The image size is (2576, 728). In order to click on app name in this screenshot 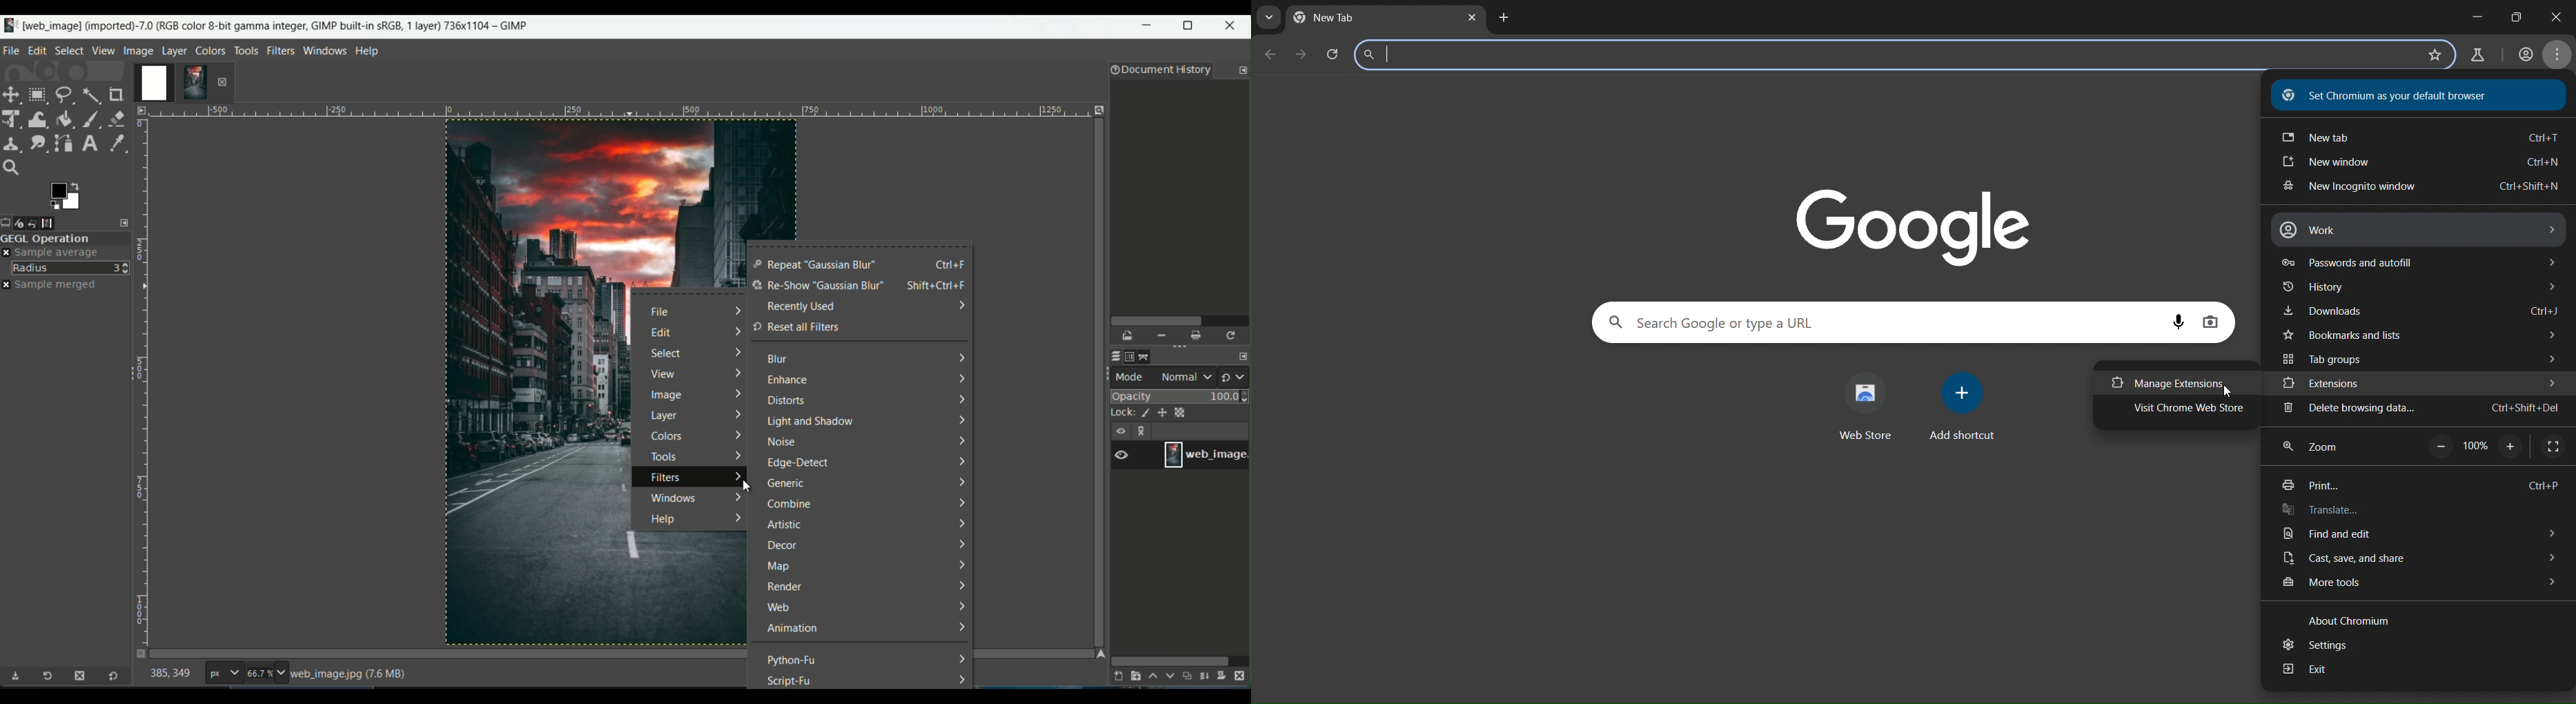, I will do `click(265, 24)`.